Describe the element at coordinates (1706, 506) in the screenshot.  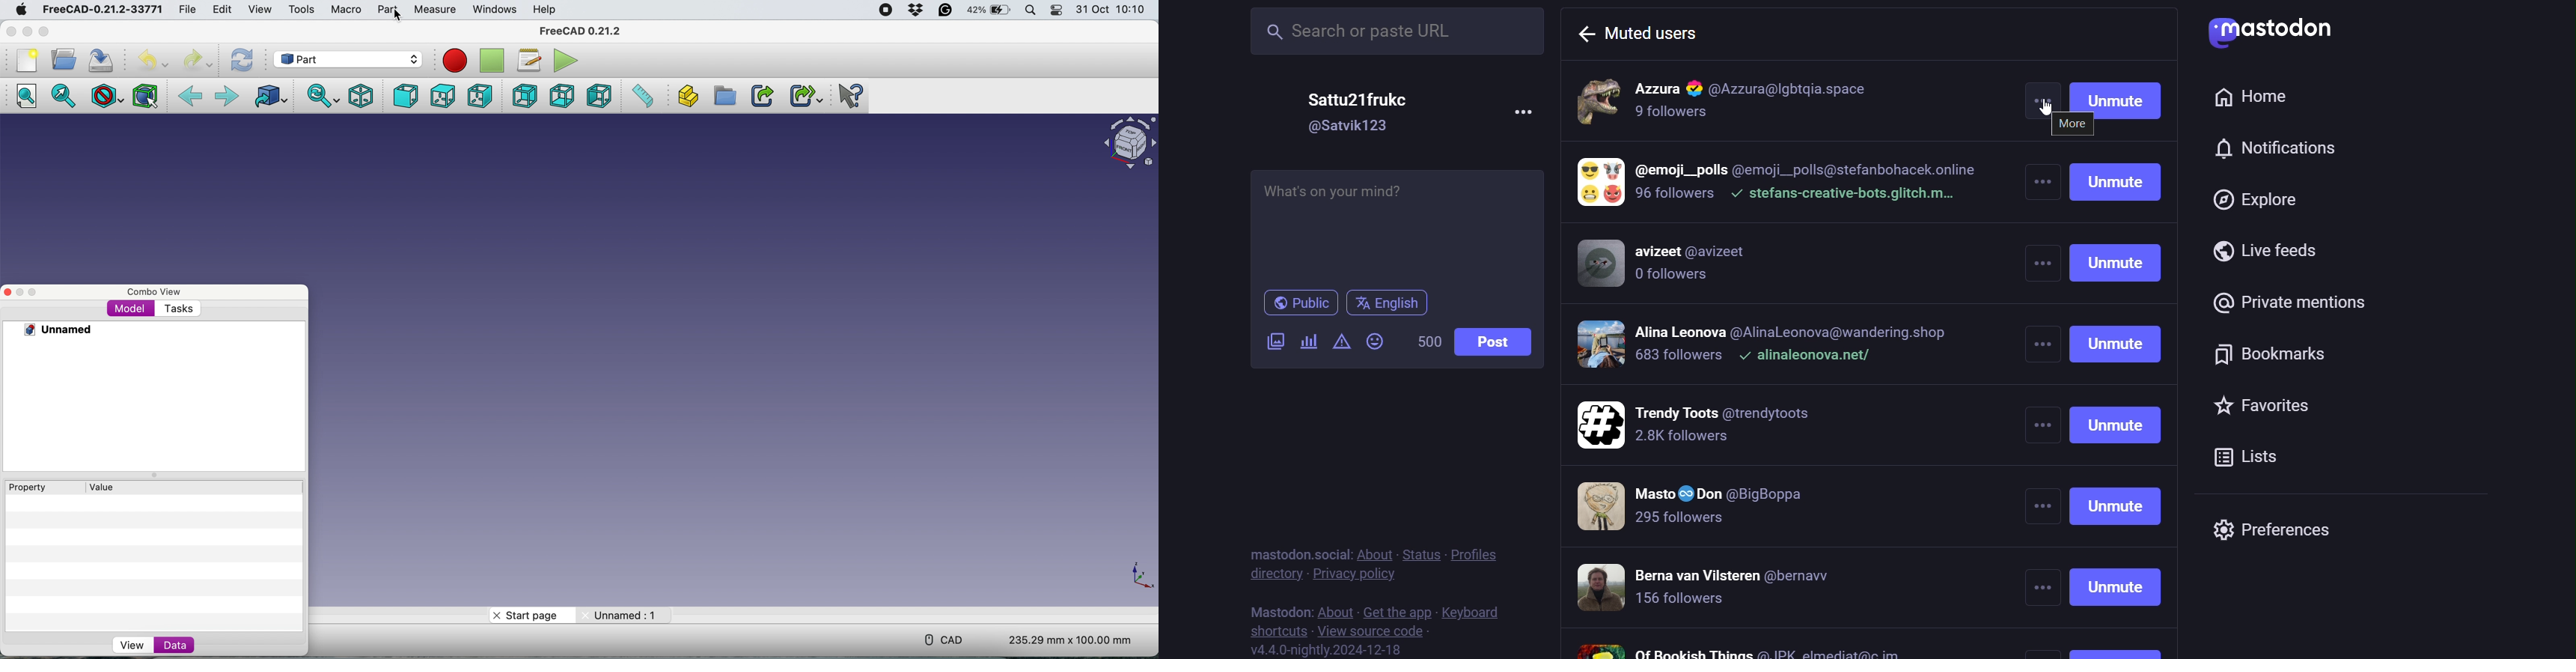
I see `muter users 6` at that location.